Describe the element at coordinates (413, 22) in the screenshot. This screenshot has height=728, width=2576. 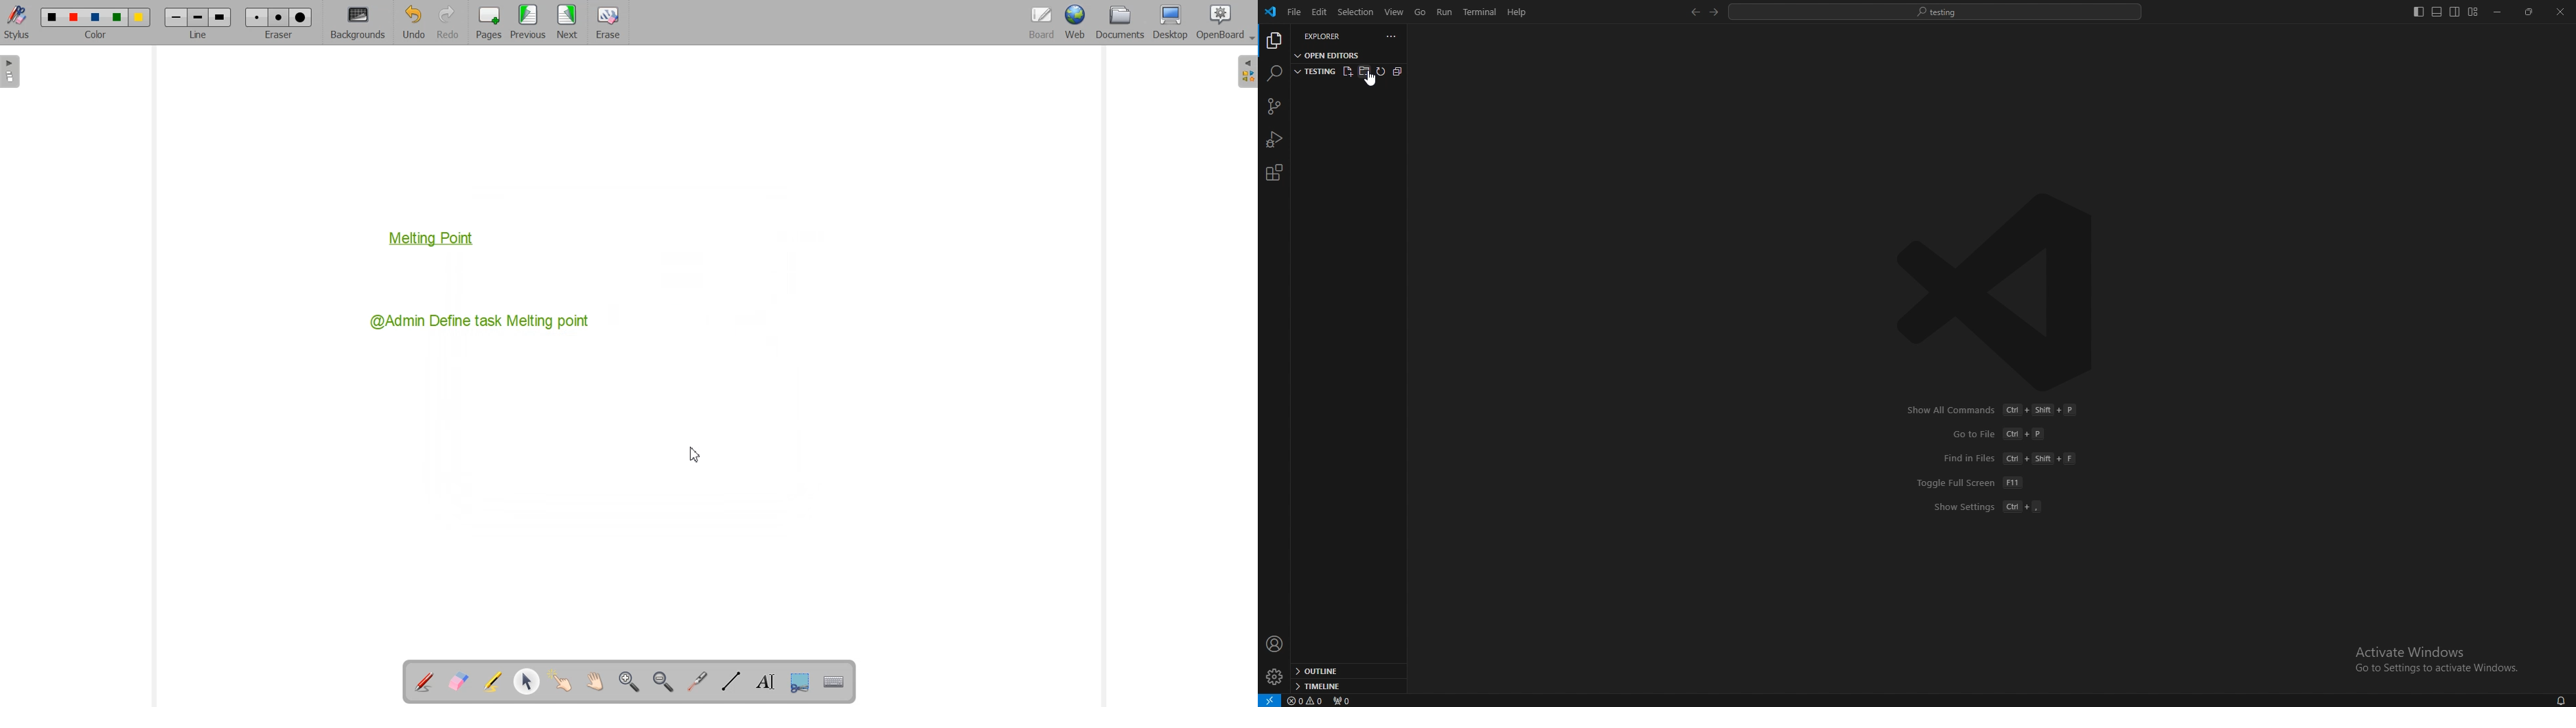
I see `Undo` at that location.